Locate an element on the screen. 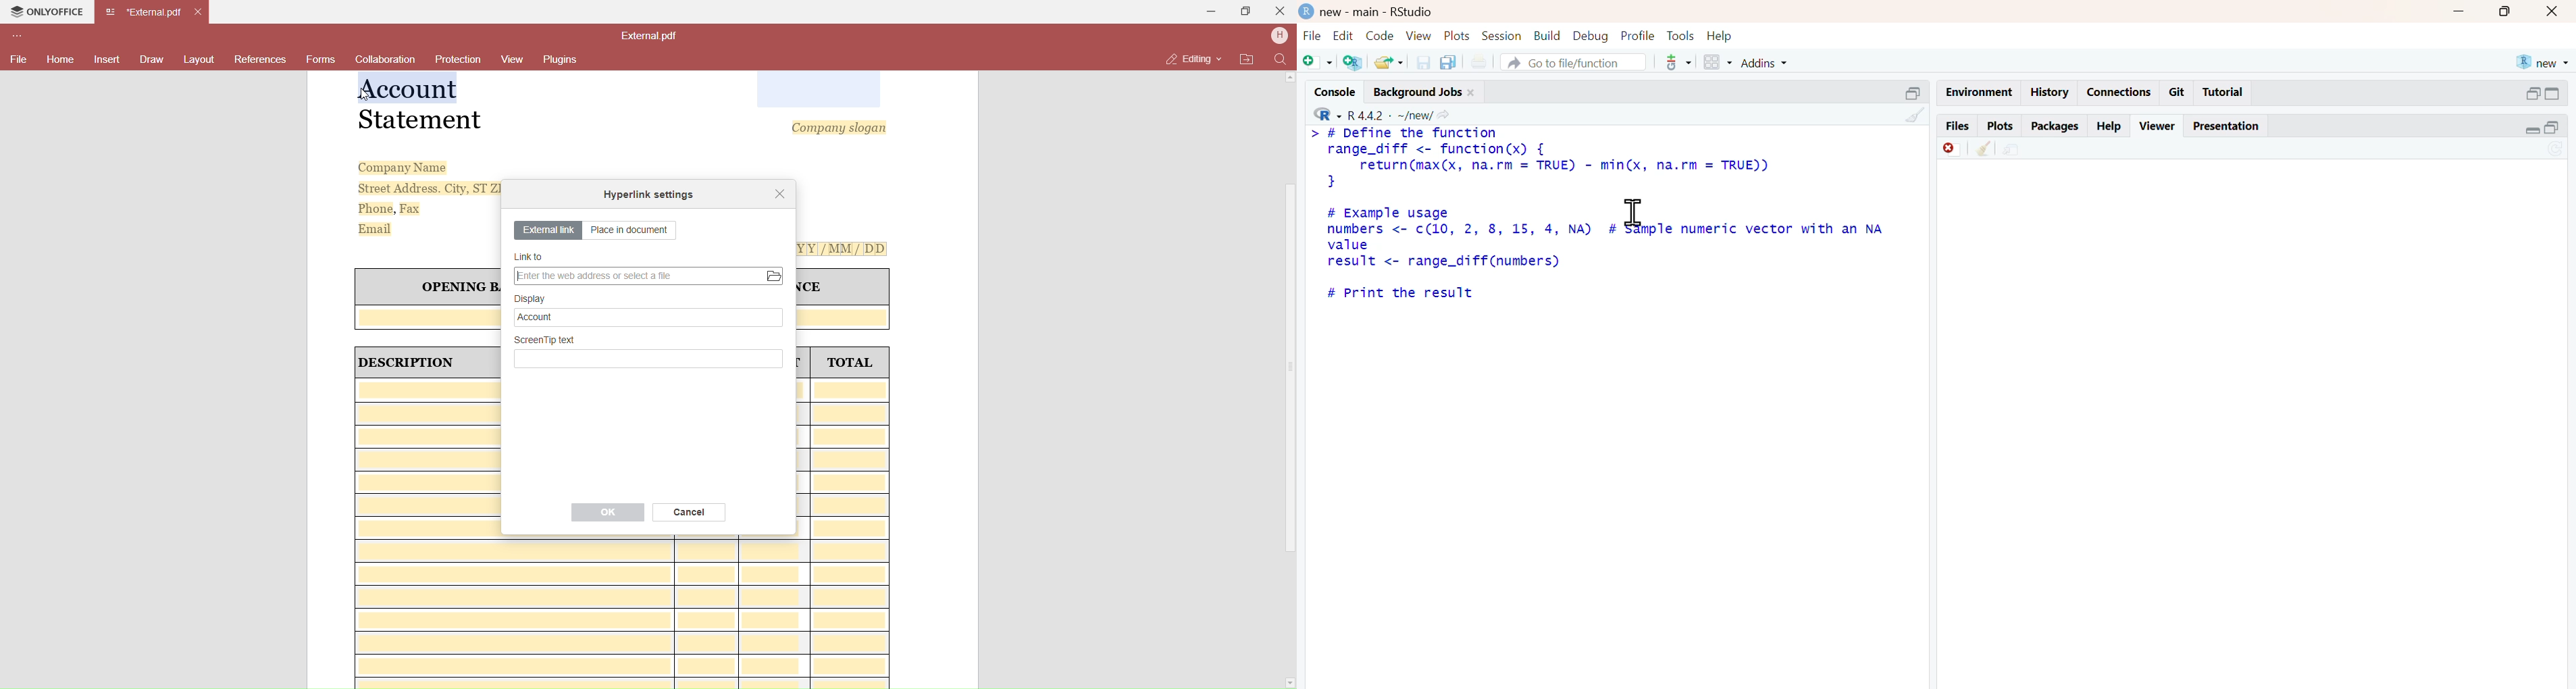 The height and width of the screenshot is (700, 2576). Environment  is located at coordinates (1979, 93).